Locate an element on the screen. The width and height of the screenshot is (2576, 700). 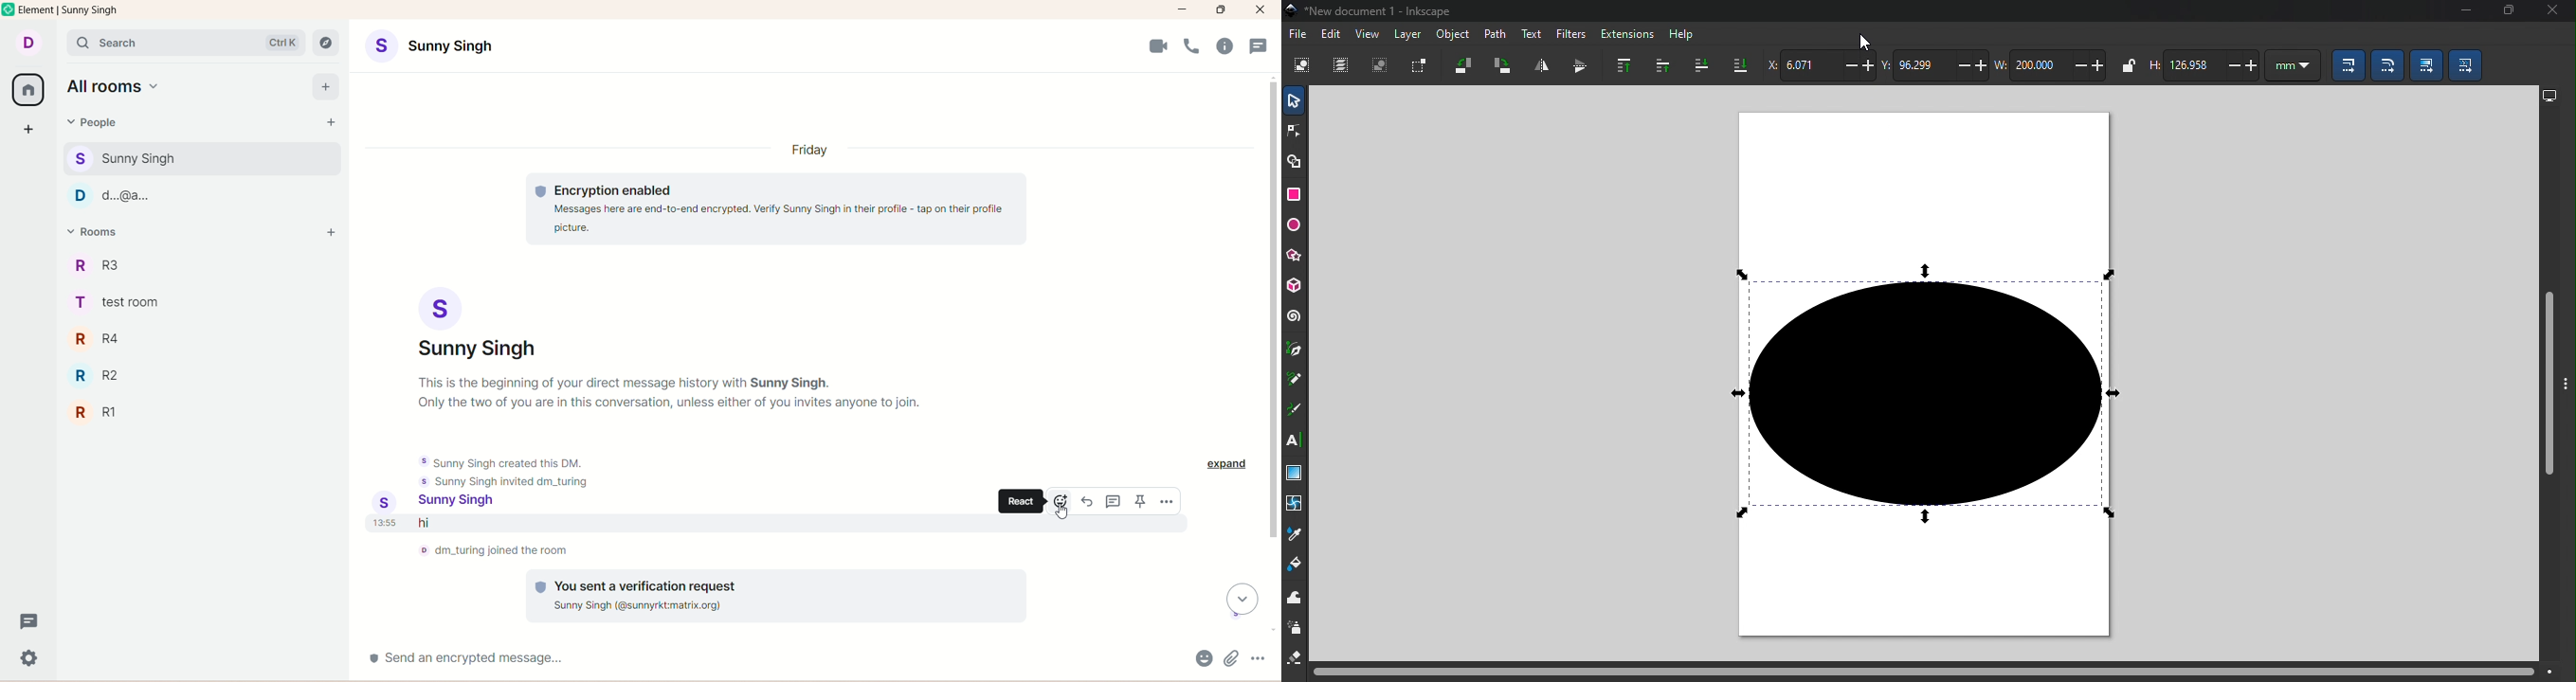
Raise selection one step is located at coordinates (1662, 68).